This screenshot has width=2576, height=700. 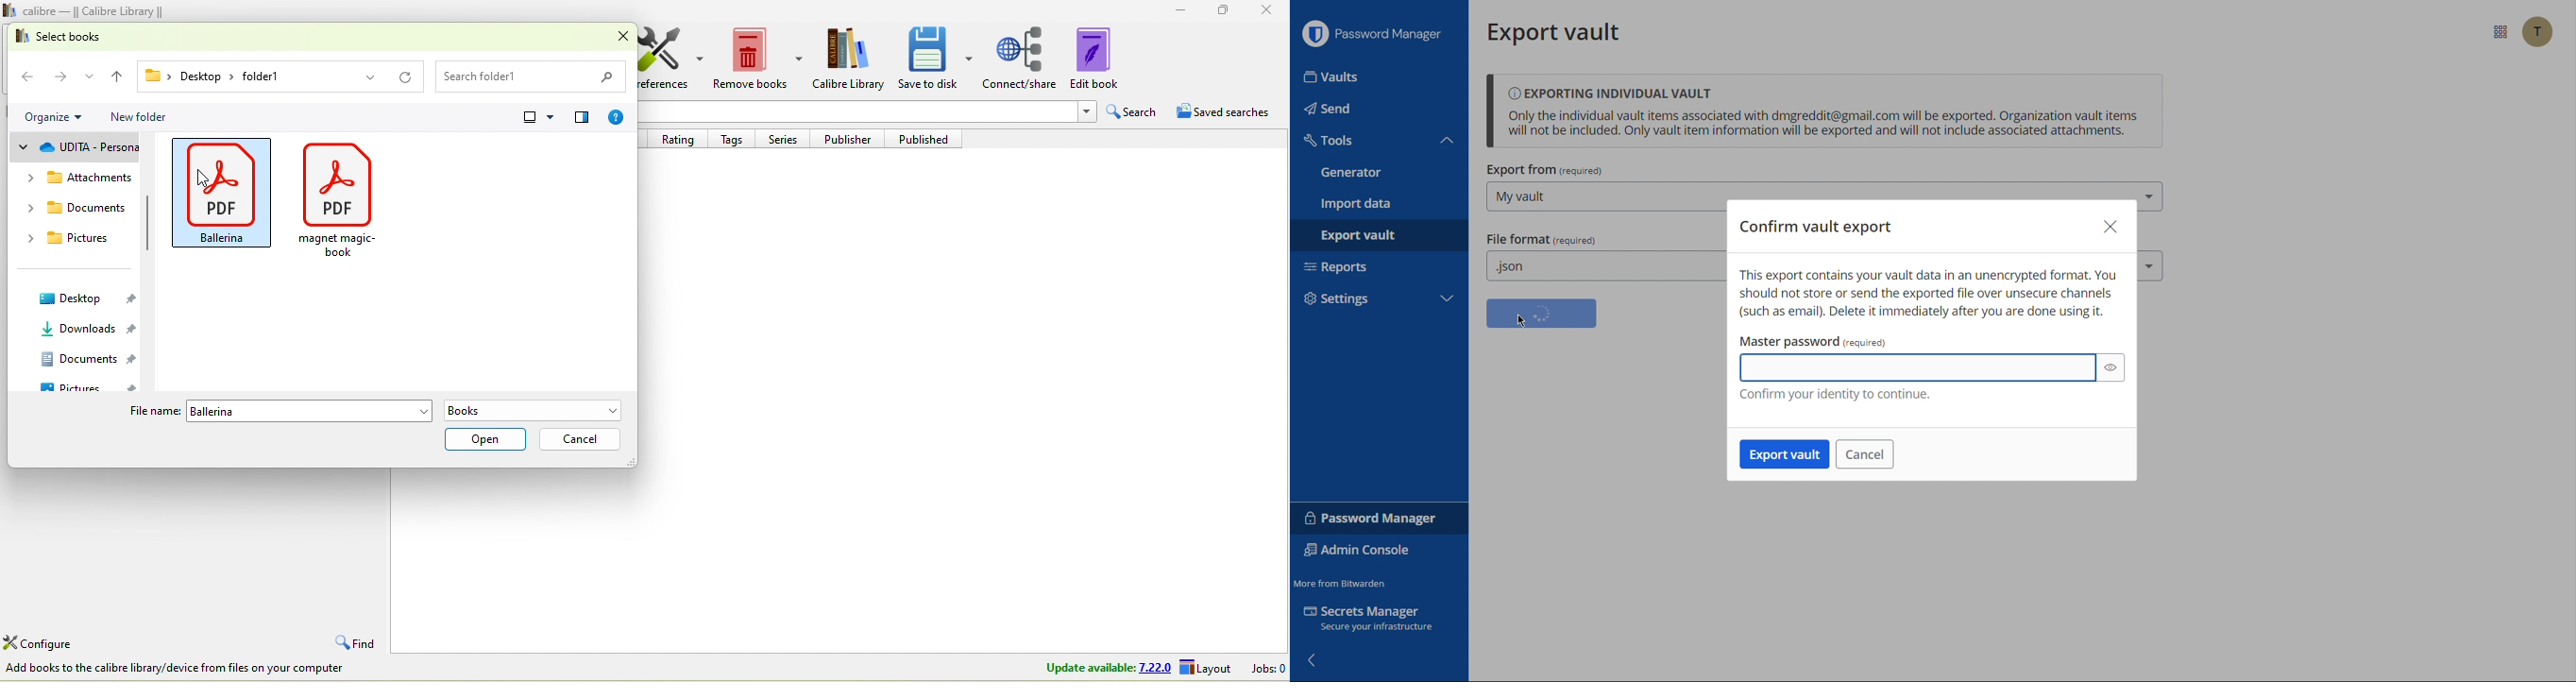 What do you see at coordinates (82, 37) in the screenshot?
I see `select books` at bounding box center [82, 37].